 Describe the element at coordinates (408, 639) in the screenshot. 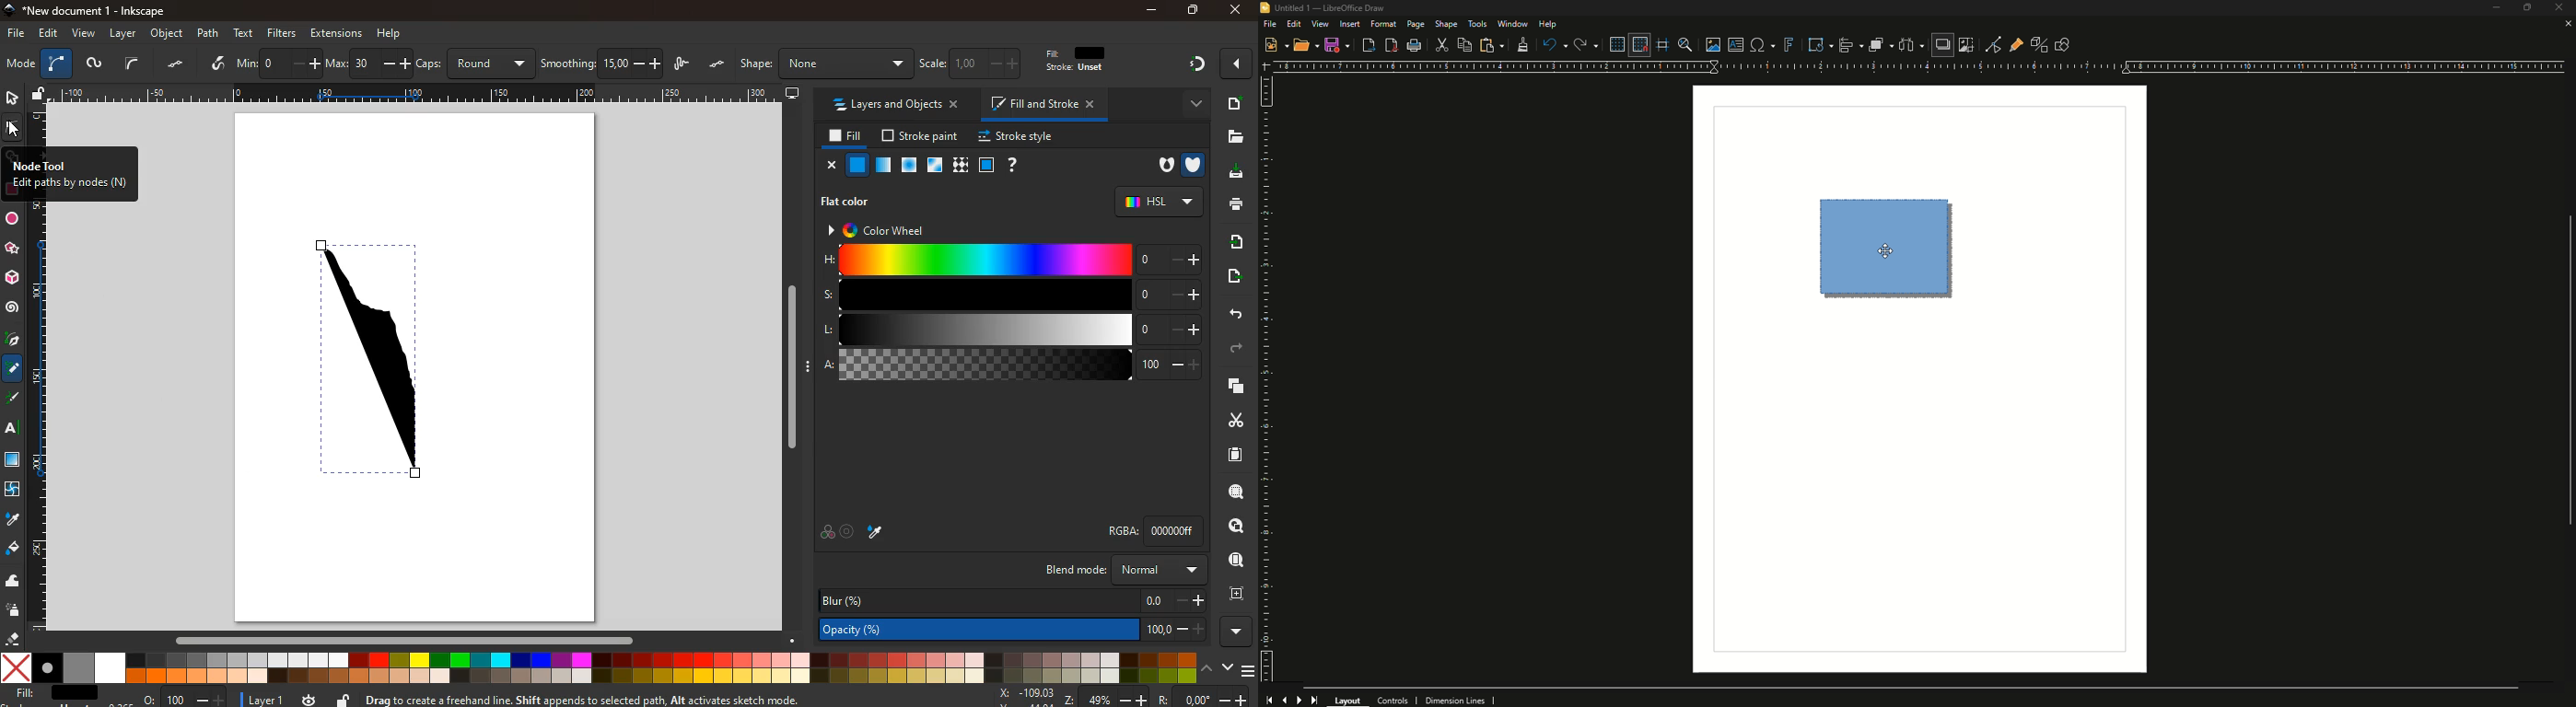

I see `horizontal slider` at that location.